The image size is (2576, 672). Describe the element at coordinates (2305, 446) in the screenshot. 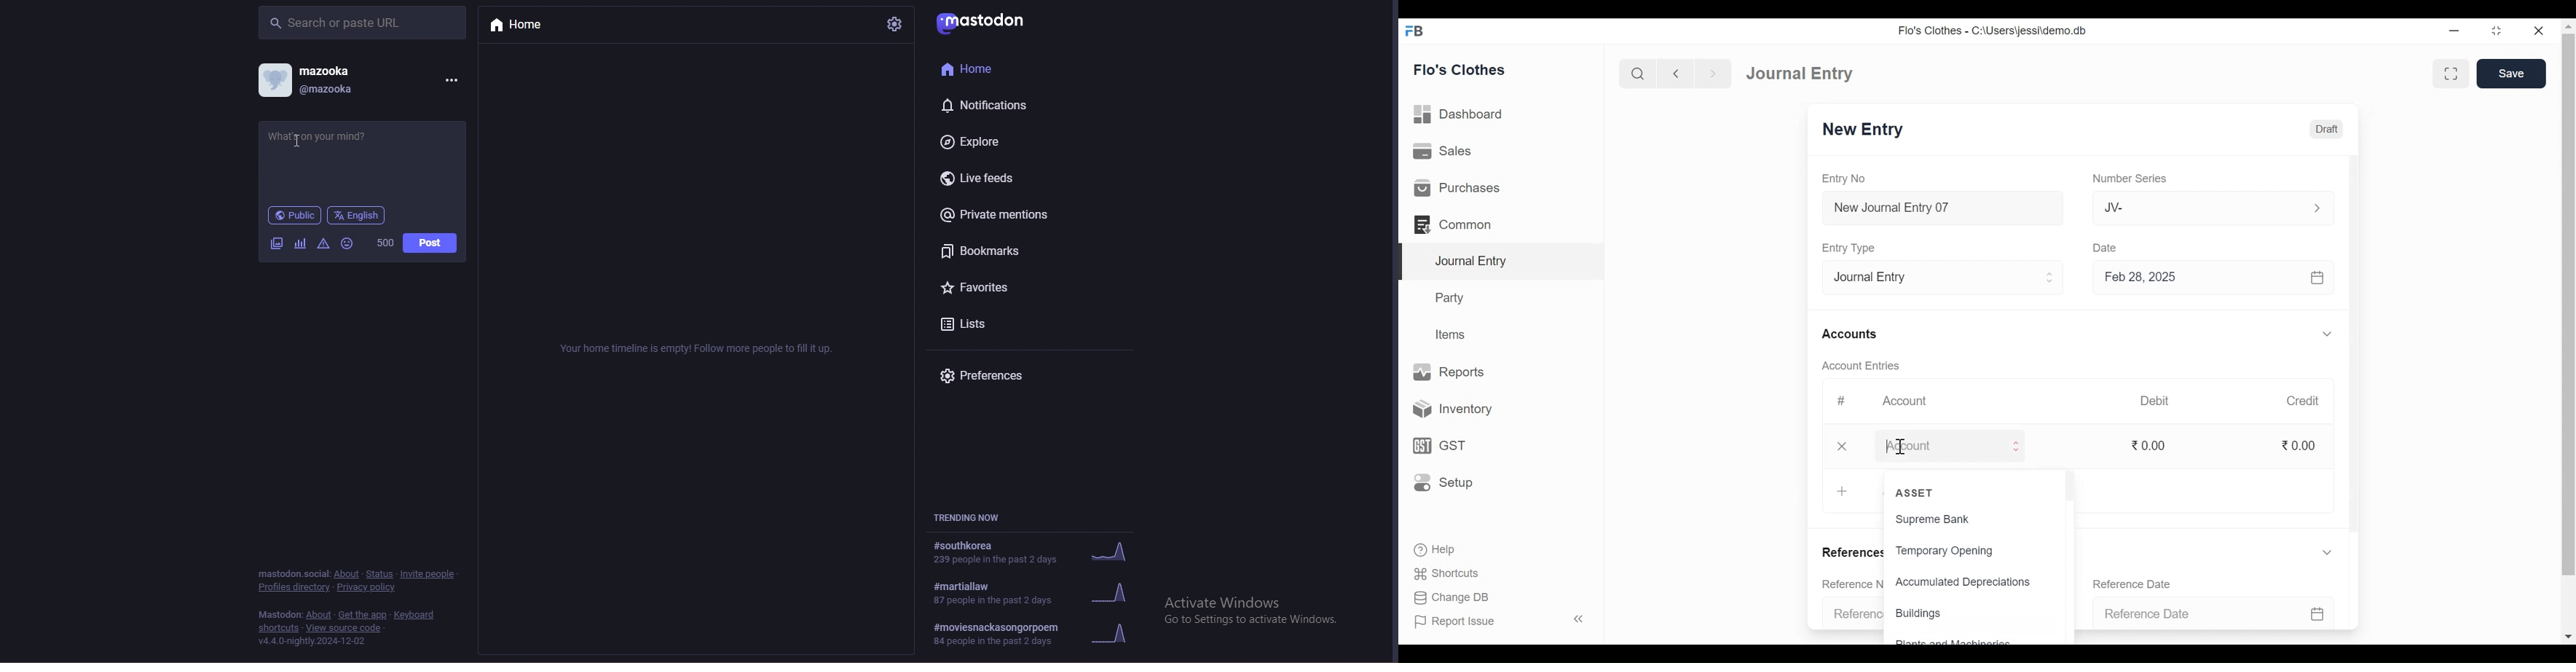

I see `0.00` at that location.